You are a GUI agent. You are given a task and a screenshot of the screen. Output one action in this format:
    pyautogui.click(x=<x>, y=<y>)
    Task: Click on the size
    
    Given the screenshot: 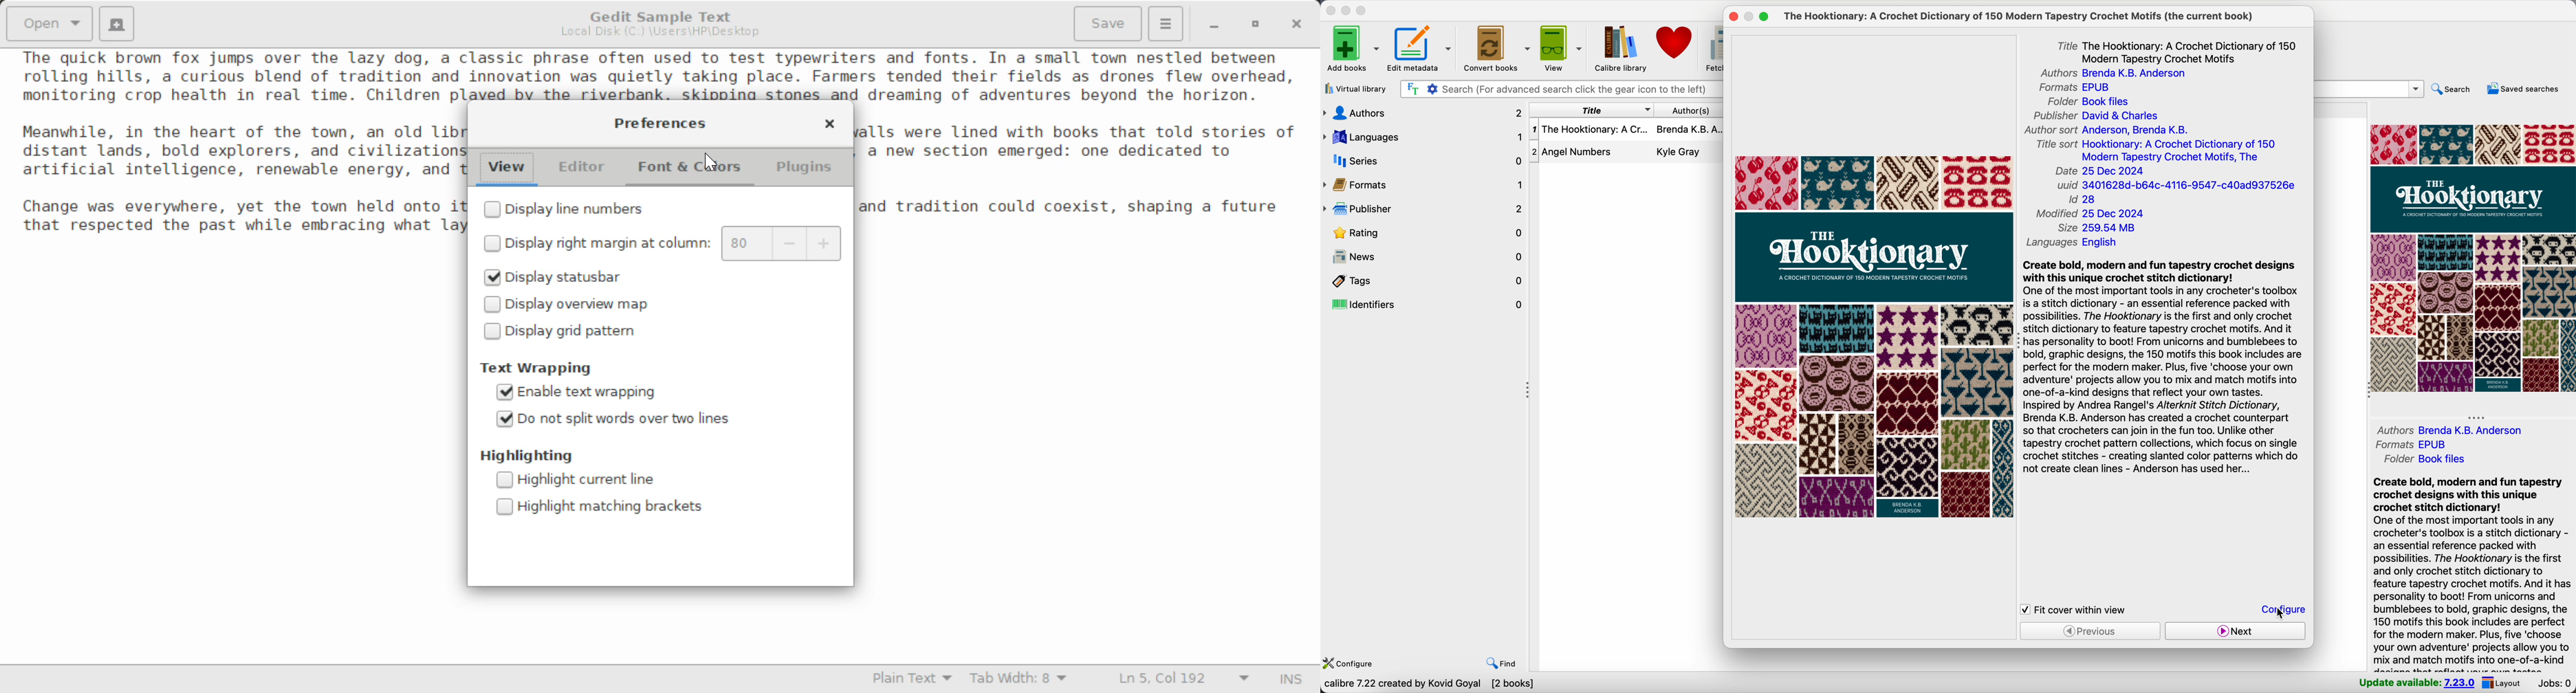 What is the action you would take?
    pyautogui.click(x=2099, y=228)
    